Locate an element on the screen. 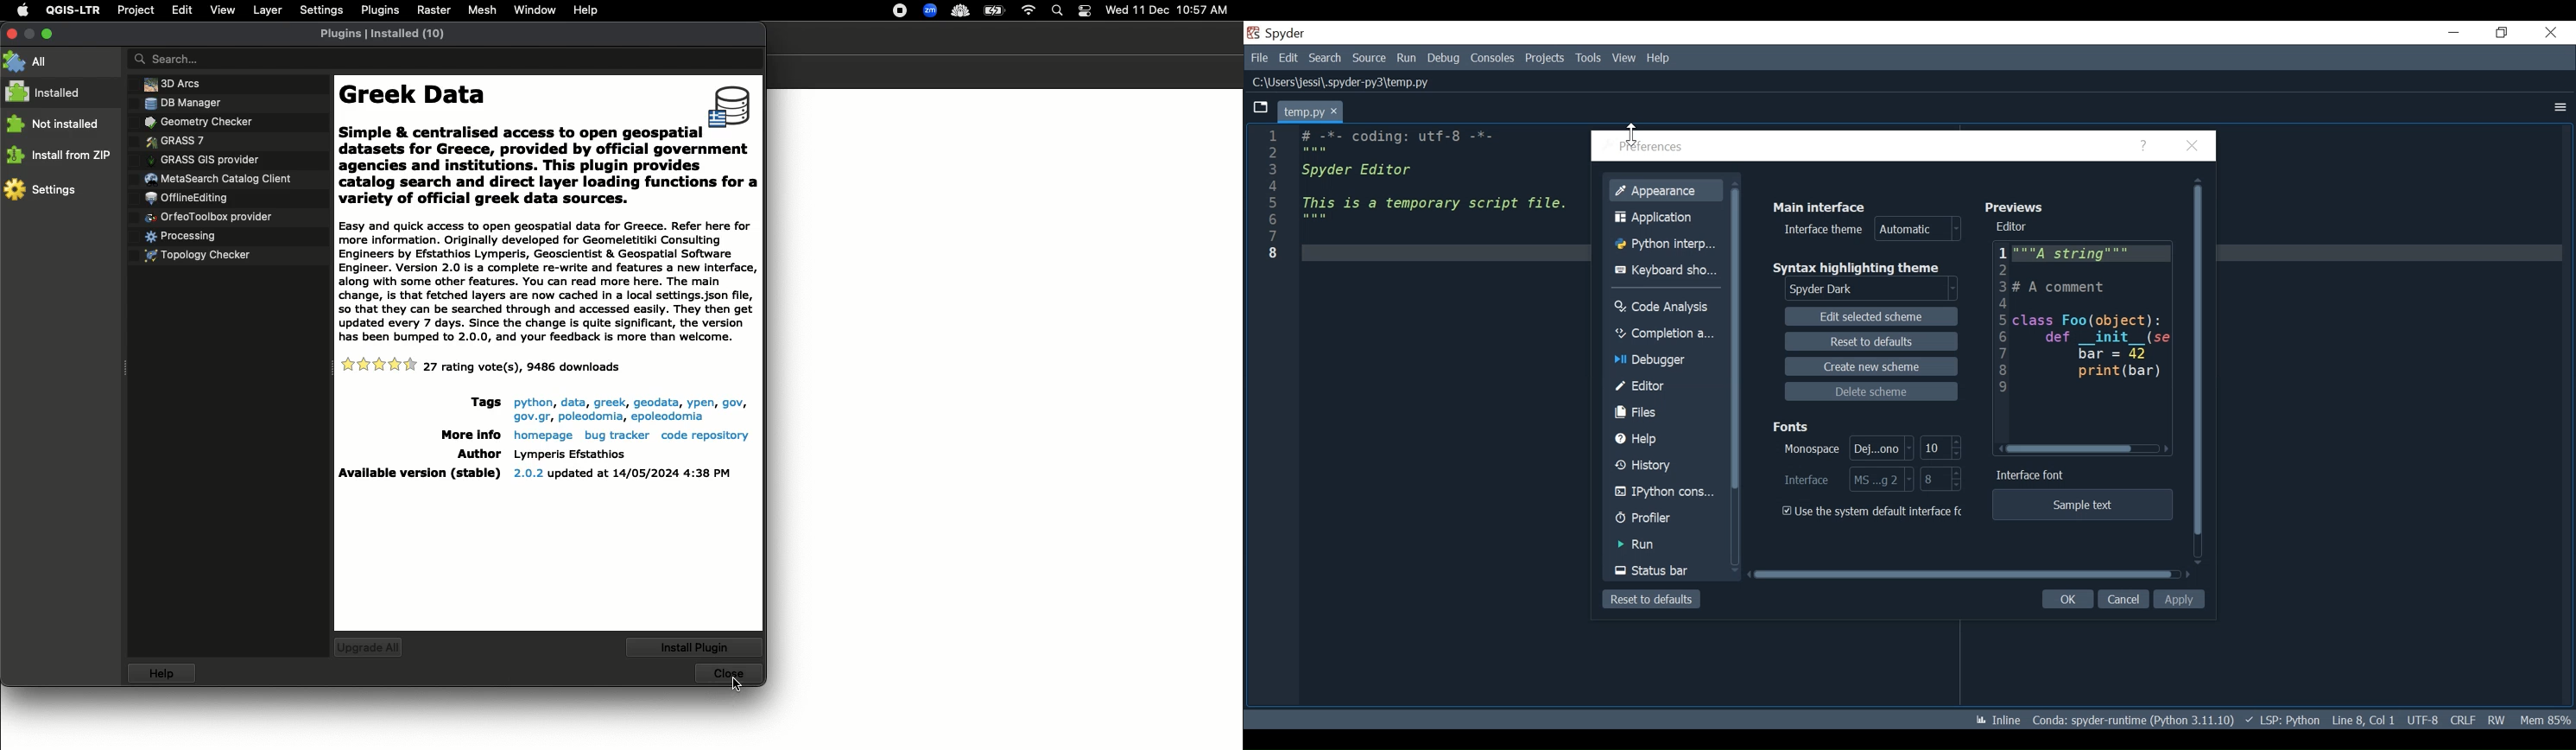 The width and height of the screenshot is (2576, 756). Tags is located at coordinates (481, 404).